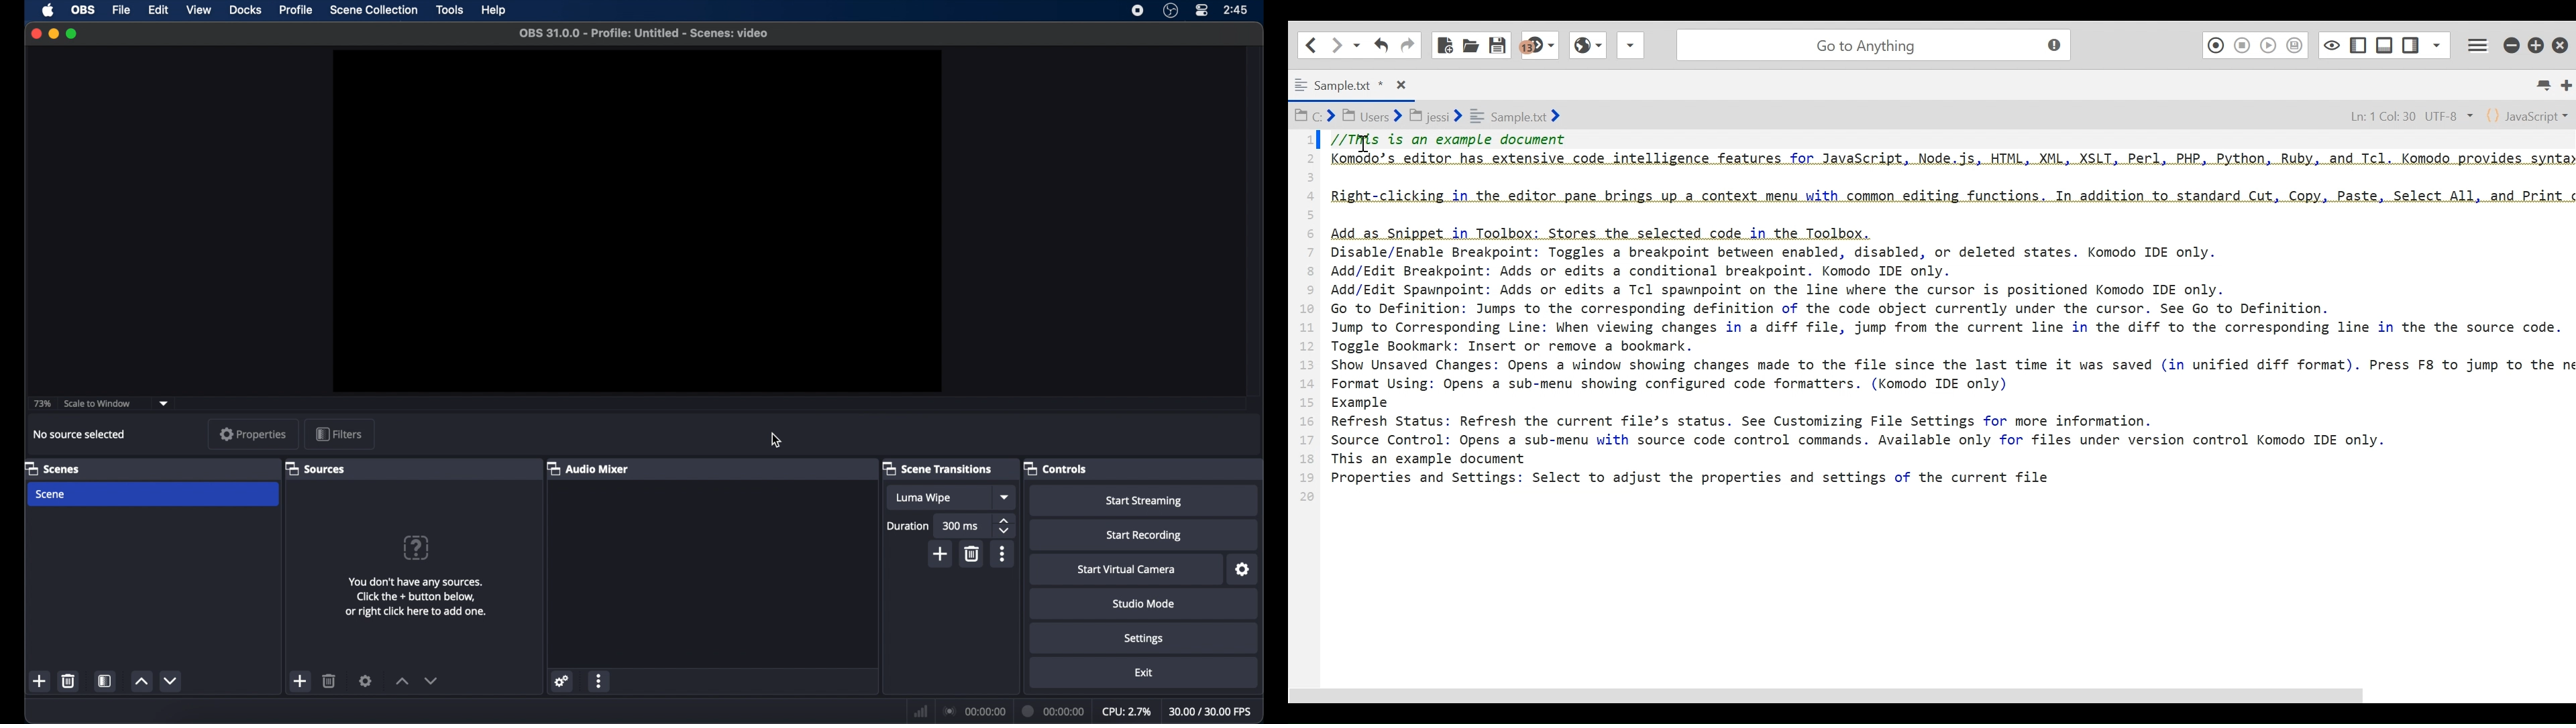 The image size is (2576, 728). What do you see at coordinates (2330, 44) in the screenshot?
I see `Toggle Focus mode` at bounding box center [2330, 44].